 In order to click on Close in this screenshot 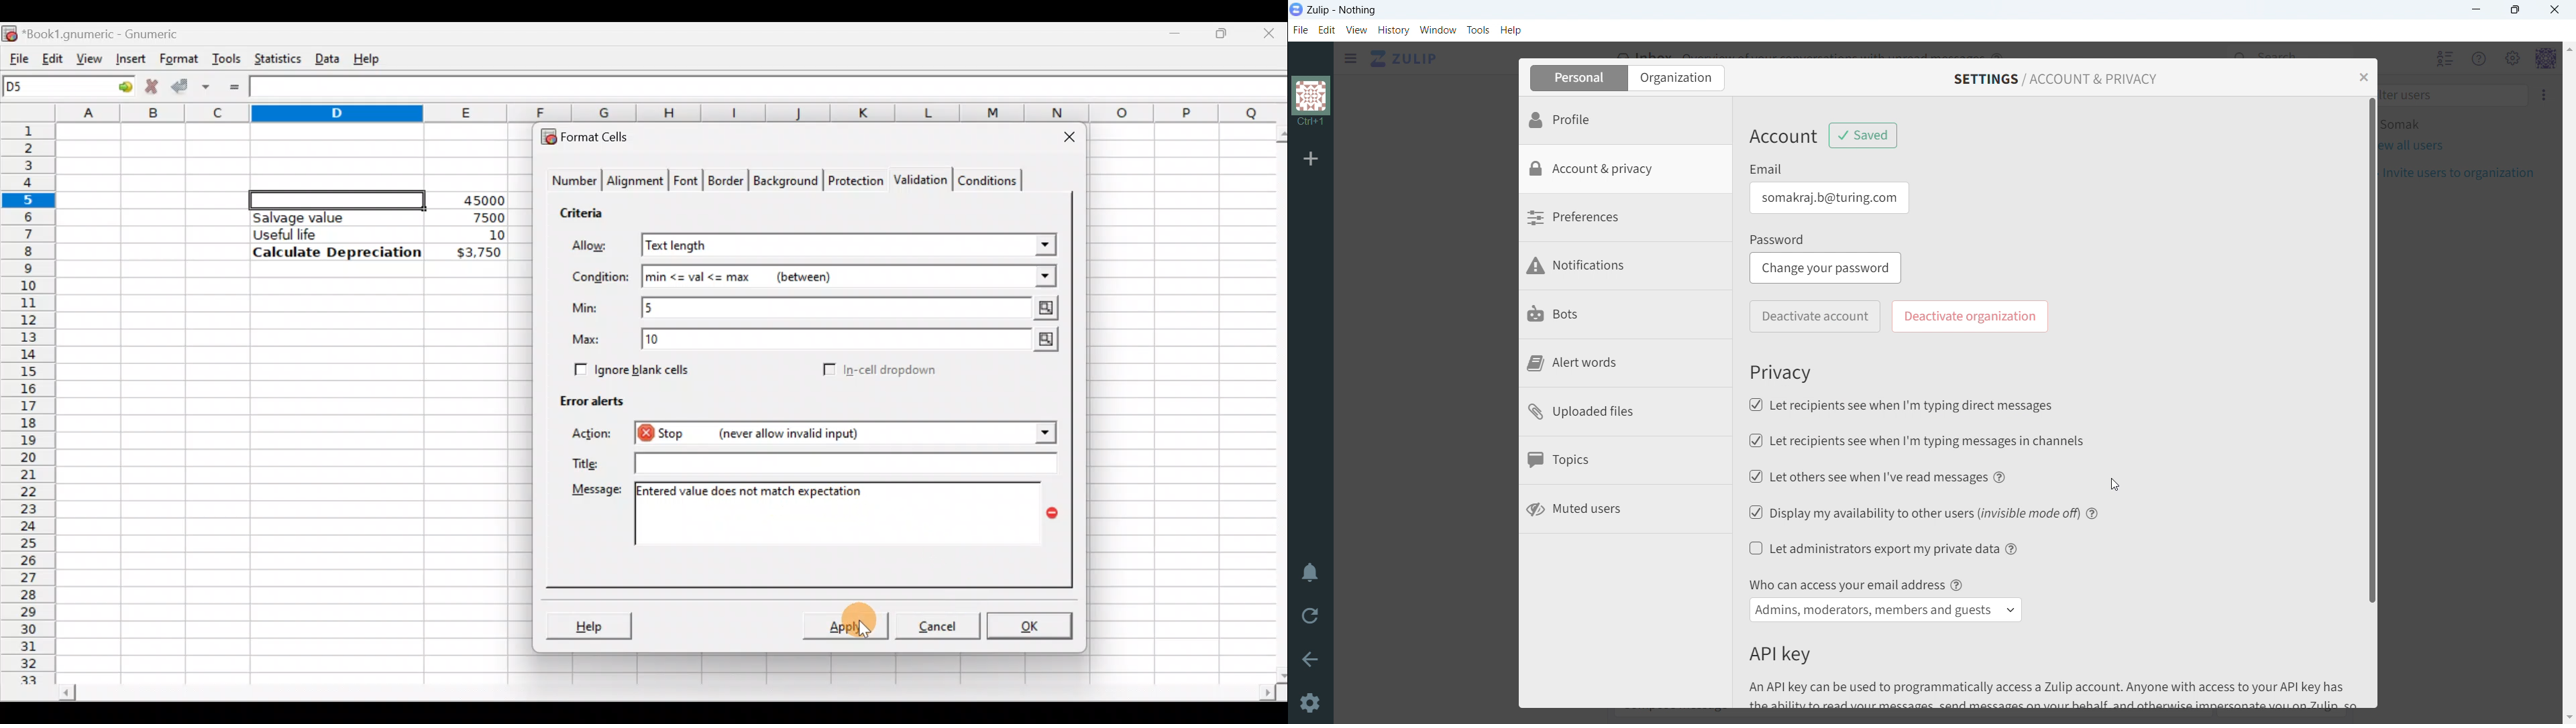, I will do `click(1271, 32)`.